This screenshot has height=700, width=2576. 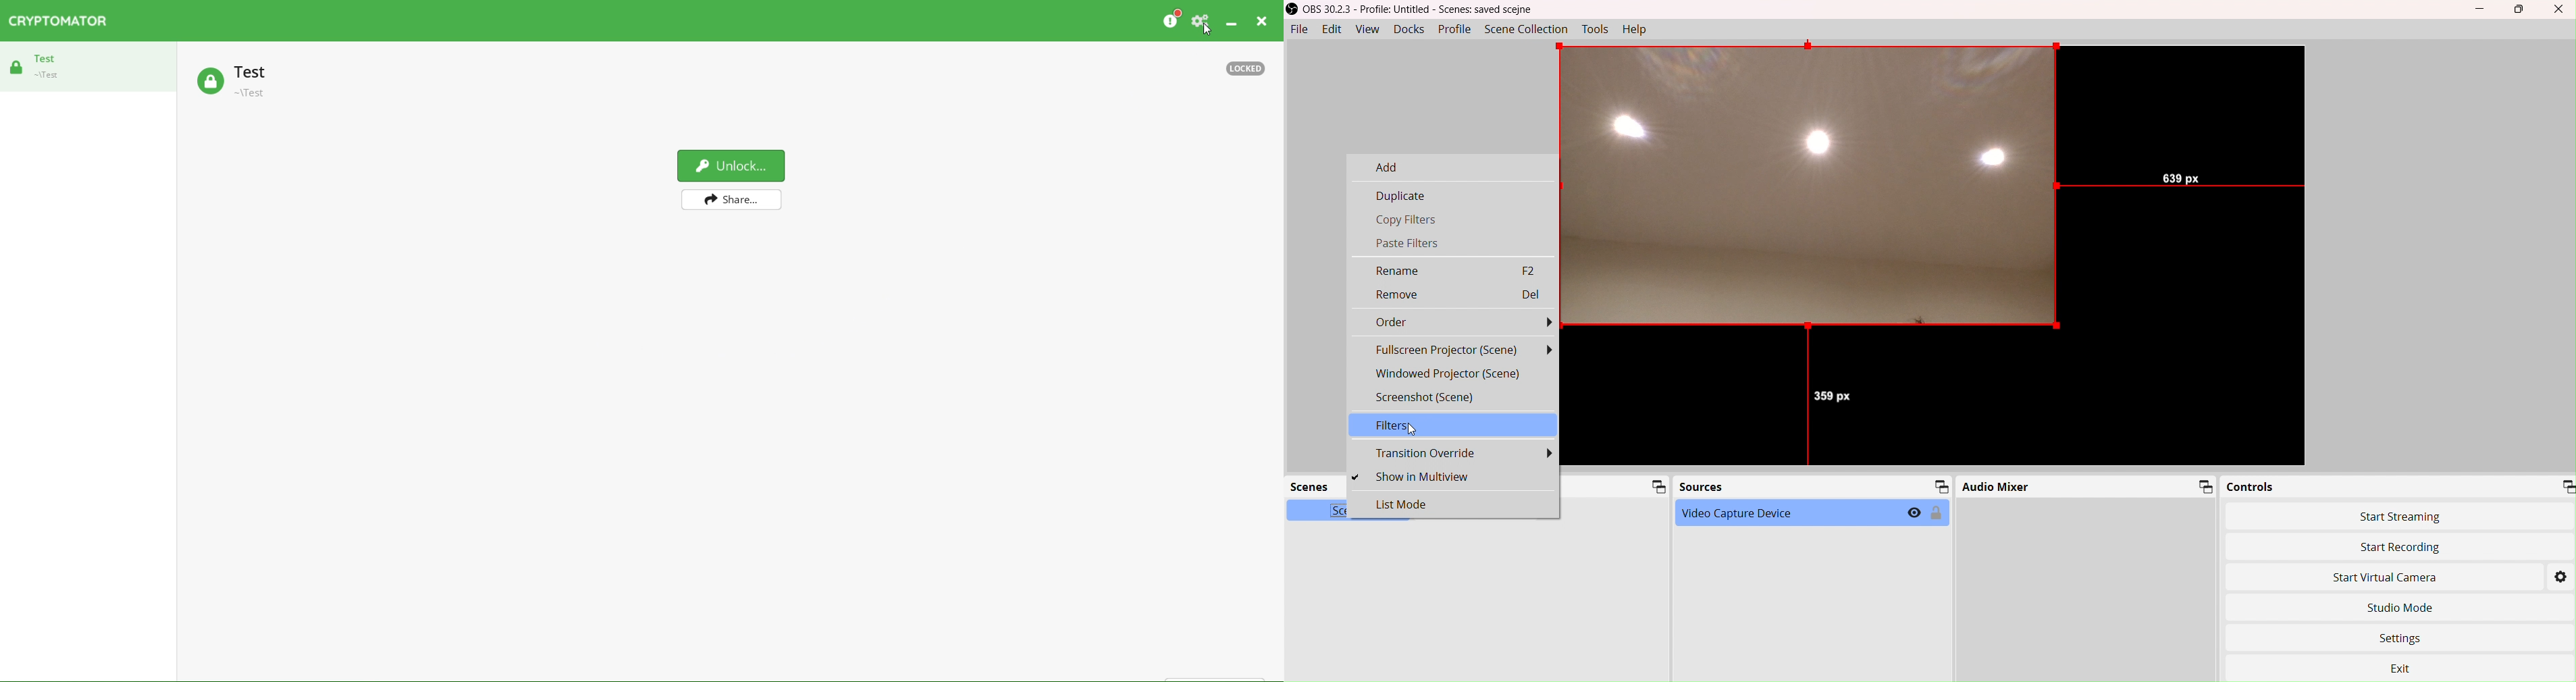 What do you see at coordinates (2480, 9) in the screenshot?
I see `Minimize` at bounding box center [2480, 9].